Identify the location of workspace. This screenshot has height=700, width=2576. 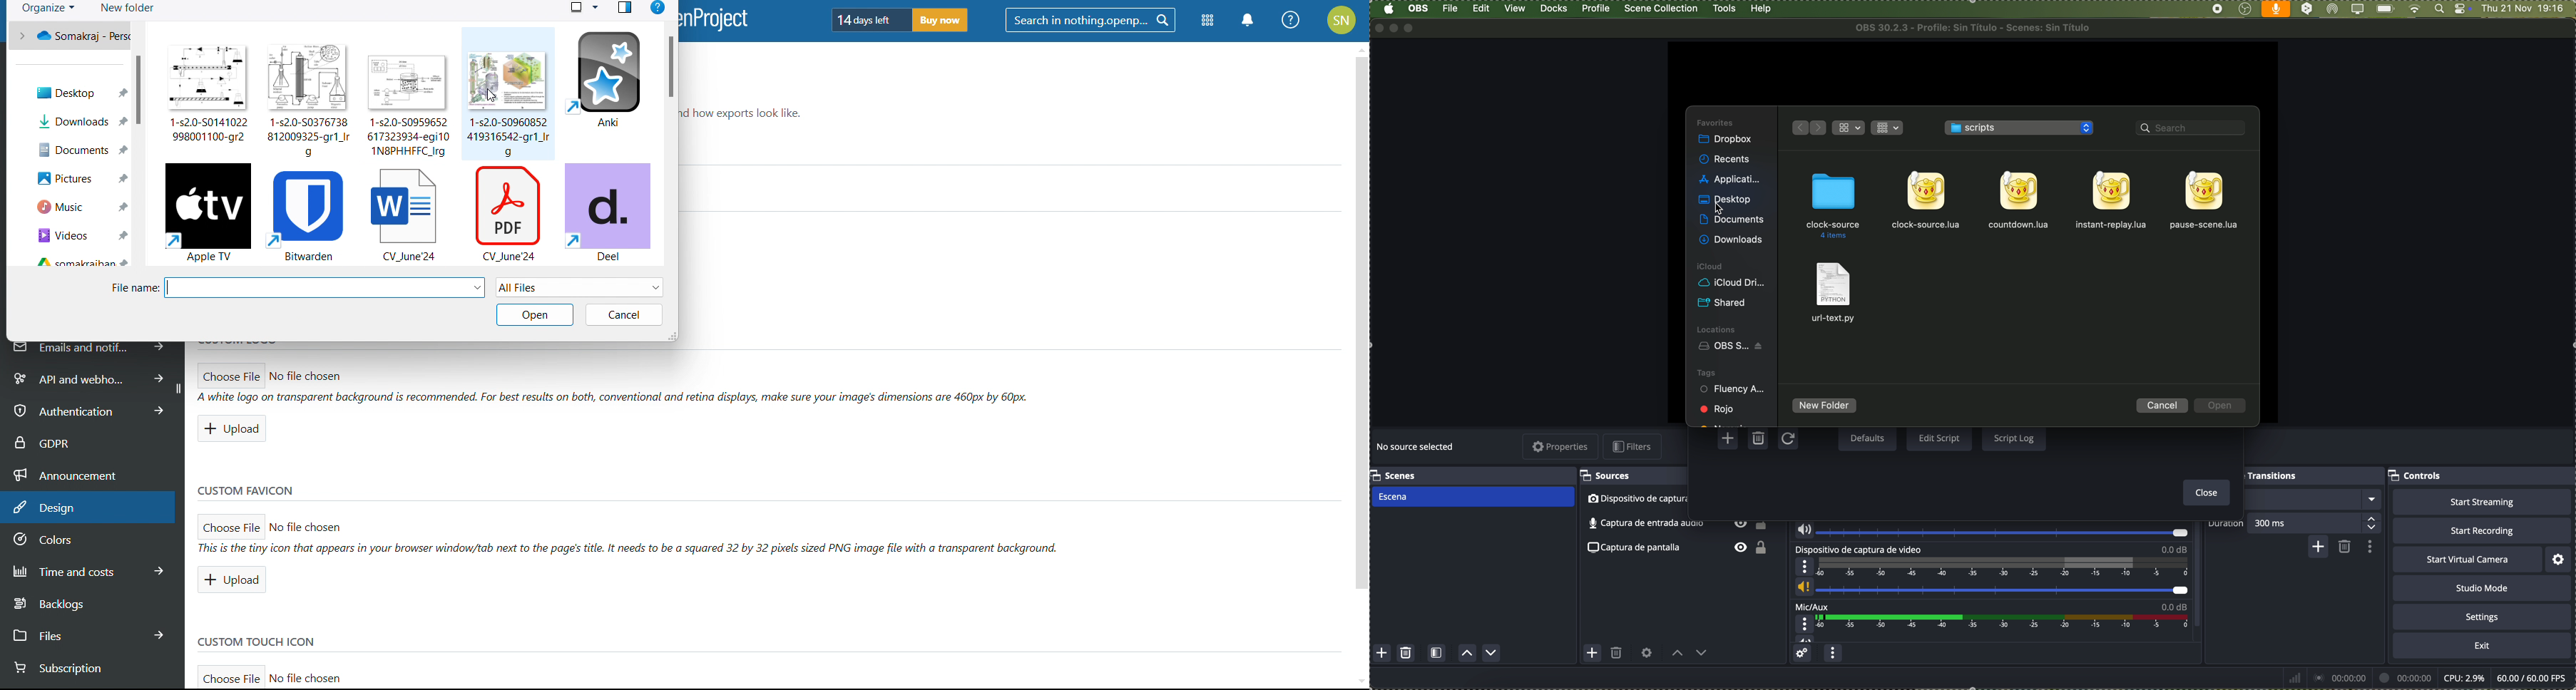
(1971, 73).